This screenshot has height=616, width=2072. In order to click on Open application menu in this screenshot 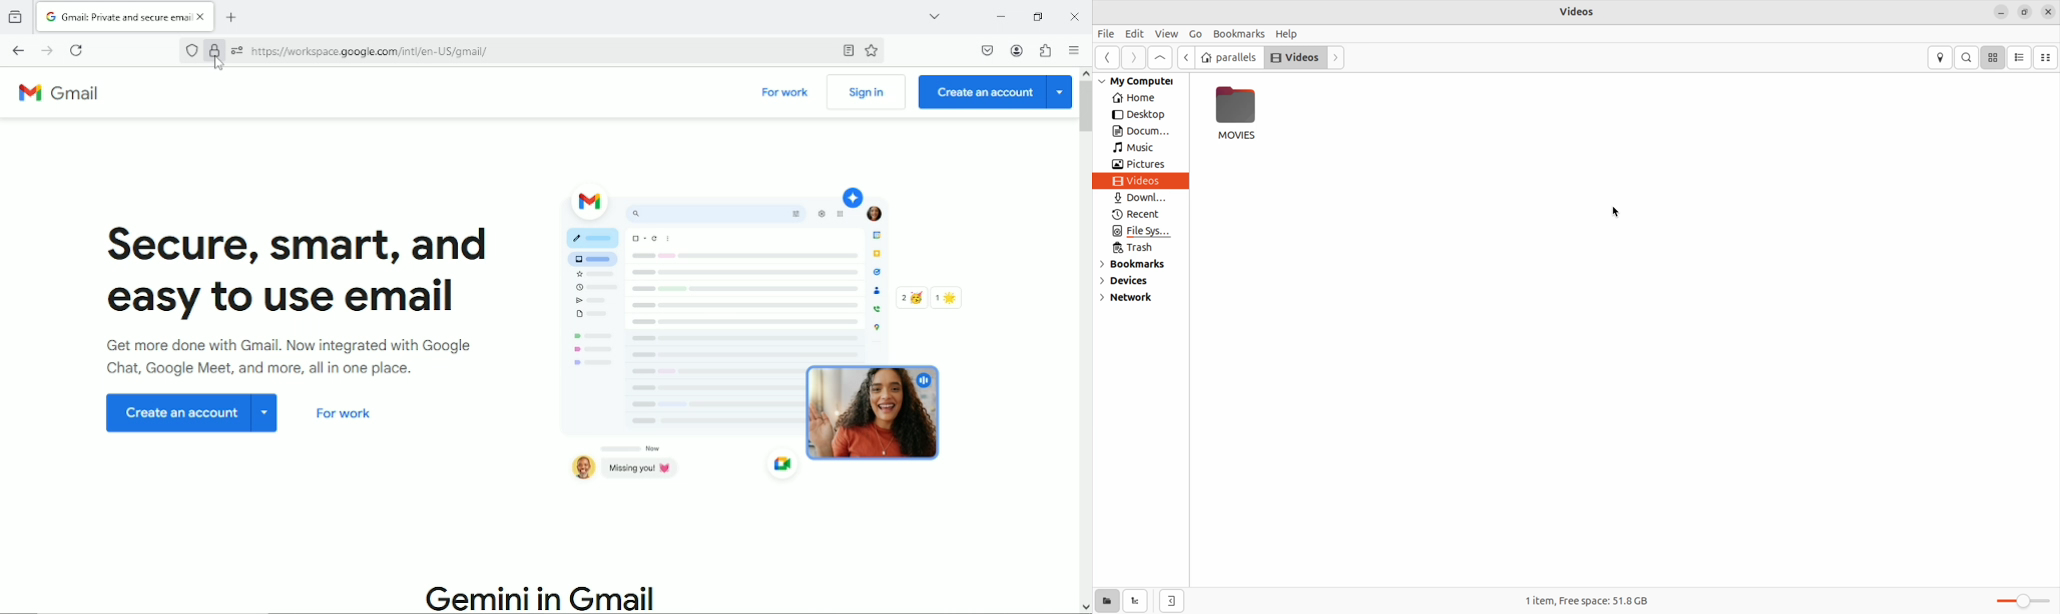, I will do `click(1075, 52)`.